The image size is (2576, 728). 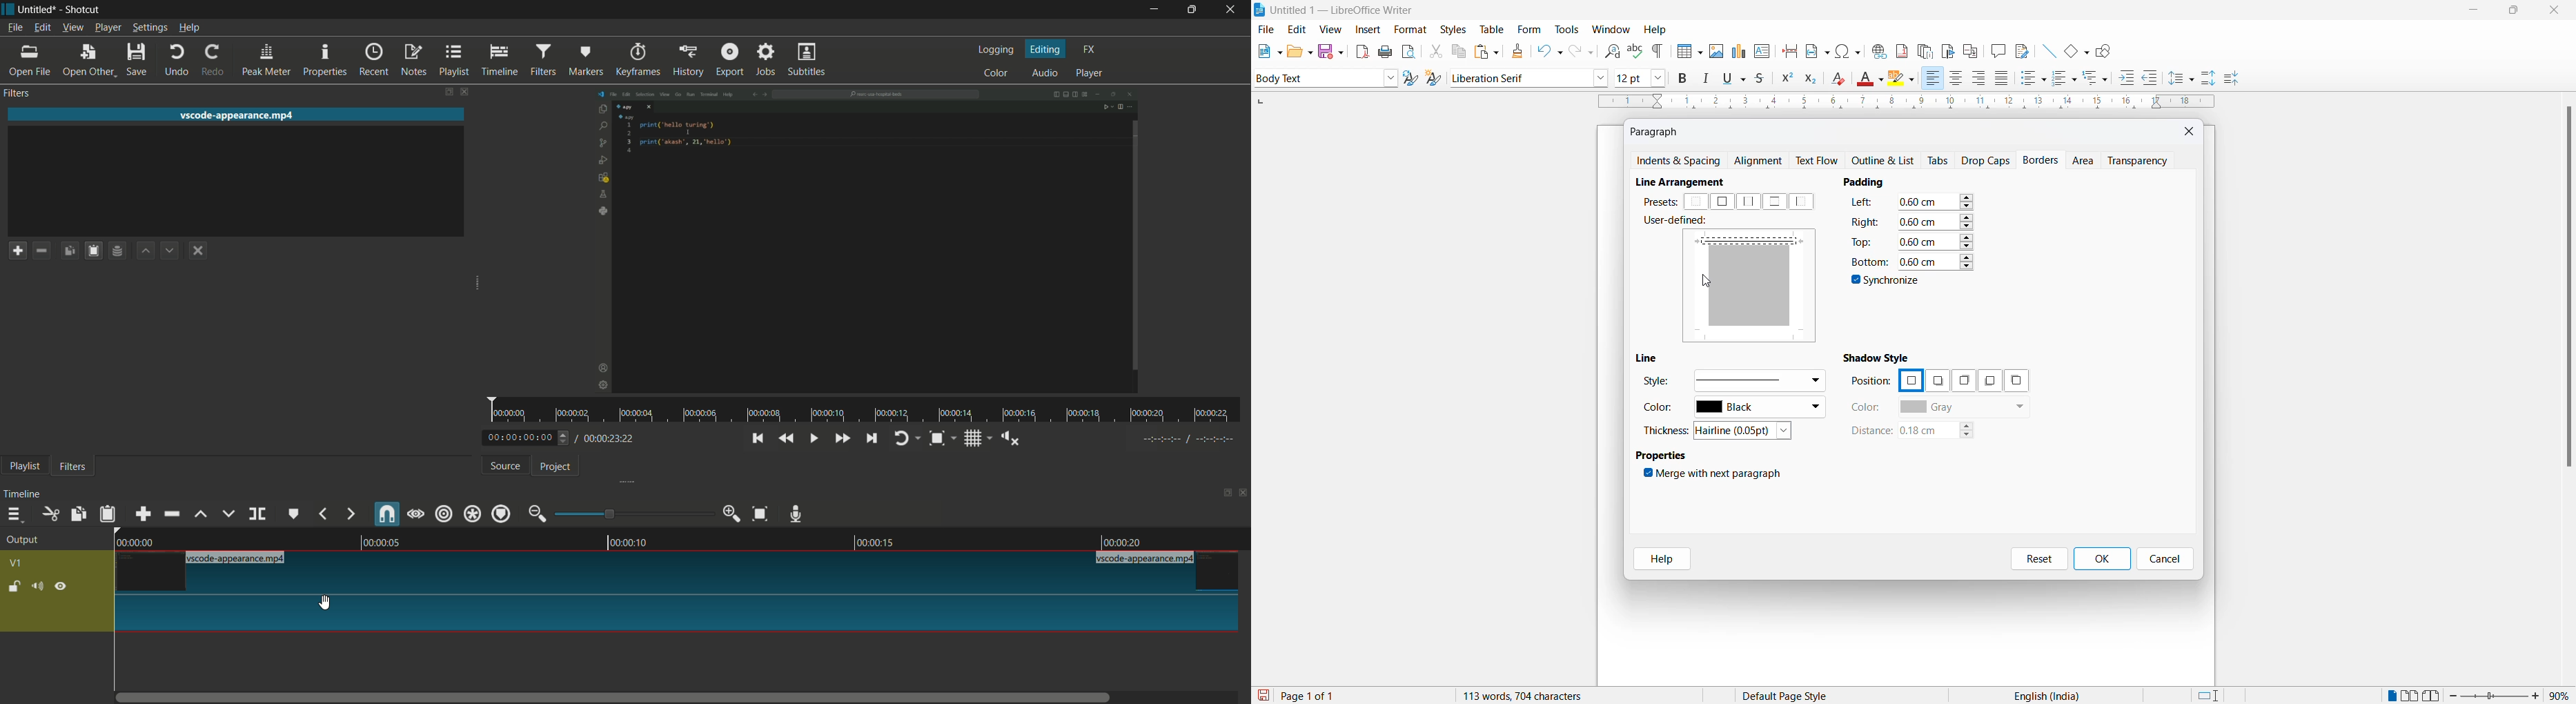 I want to click on total time, so click(x=607, y=438).